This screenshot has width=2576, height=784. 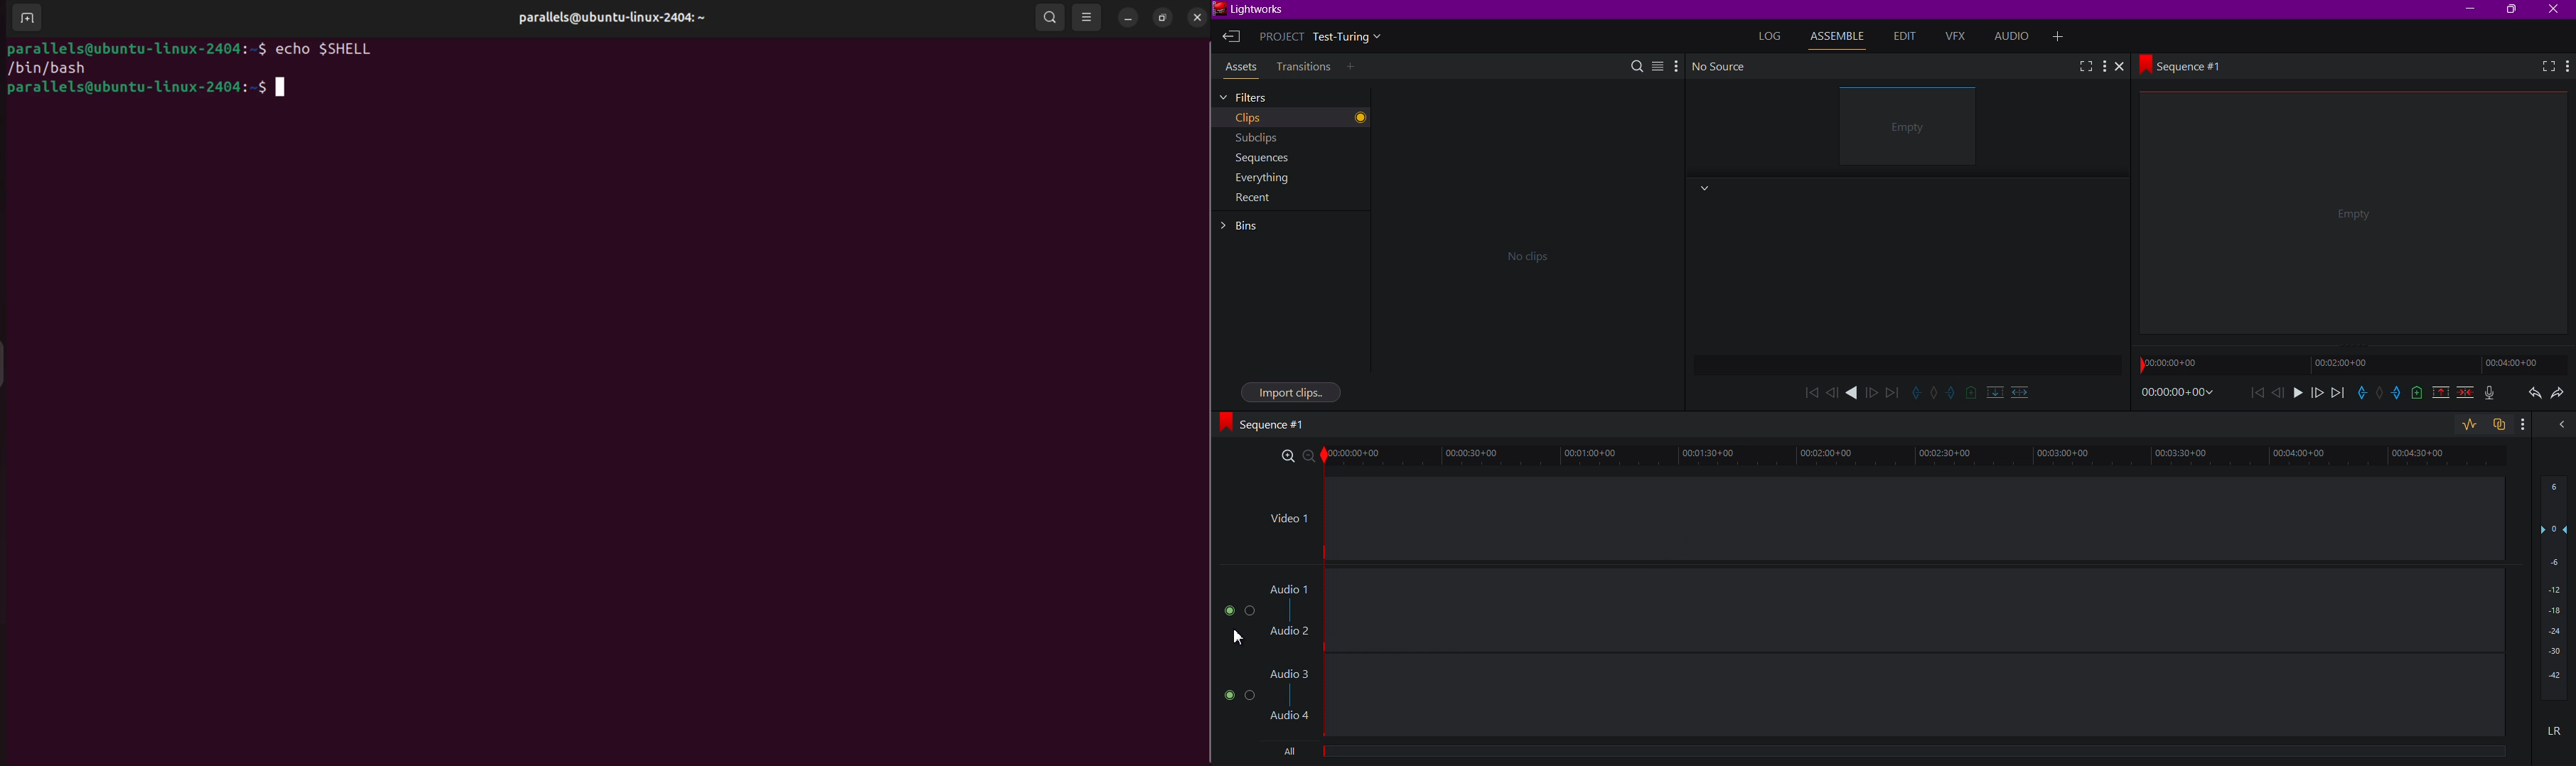 What do you see at coordinates (2125, 68) in the screenshot?
I see `Close` at bounding box center [2125, 68].